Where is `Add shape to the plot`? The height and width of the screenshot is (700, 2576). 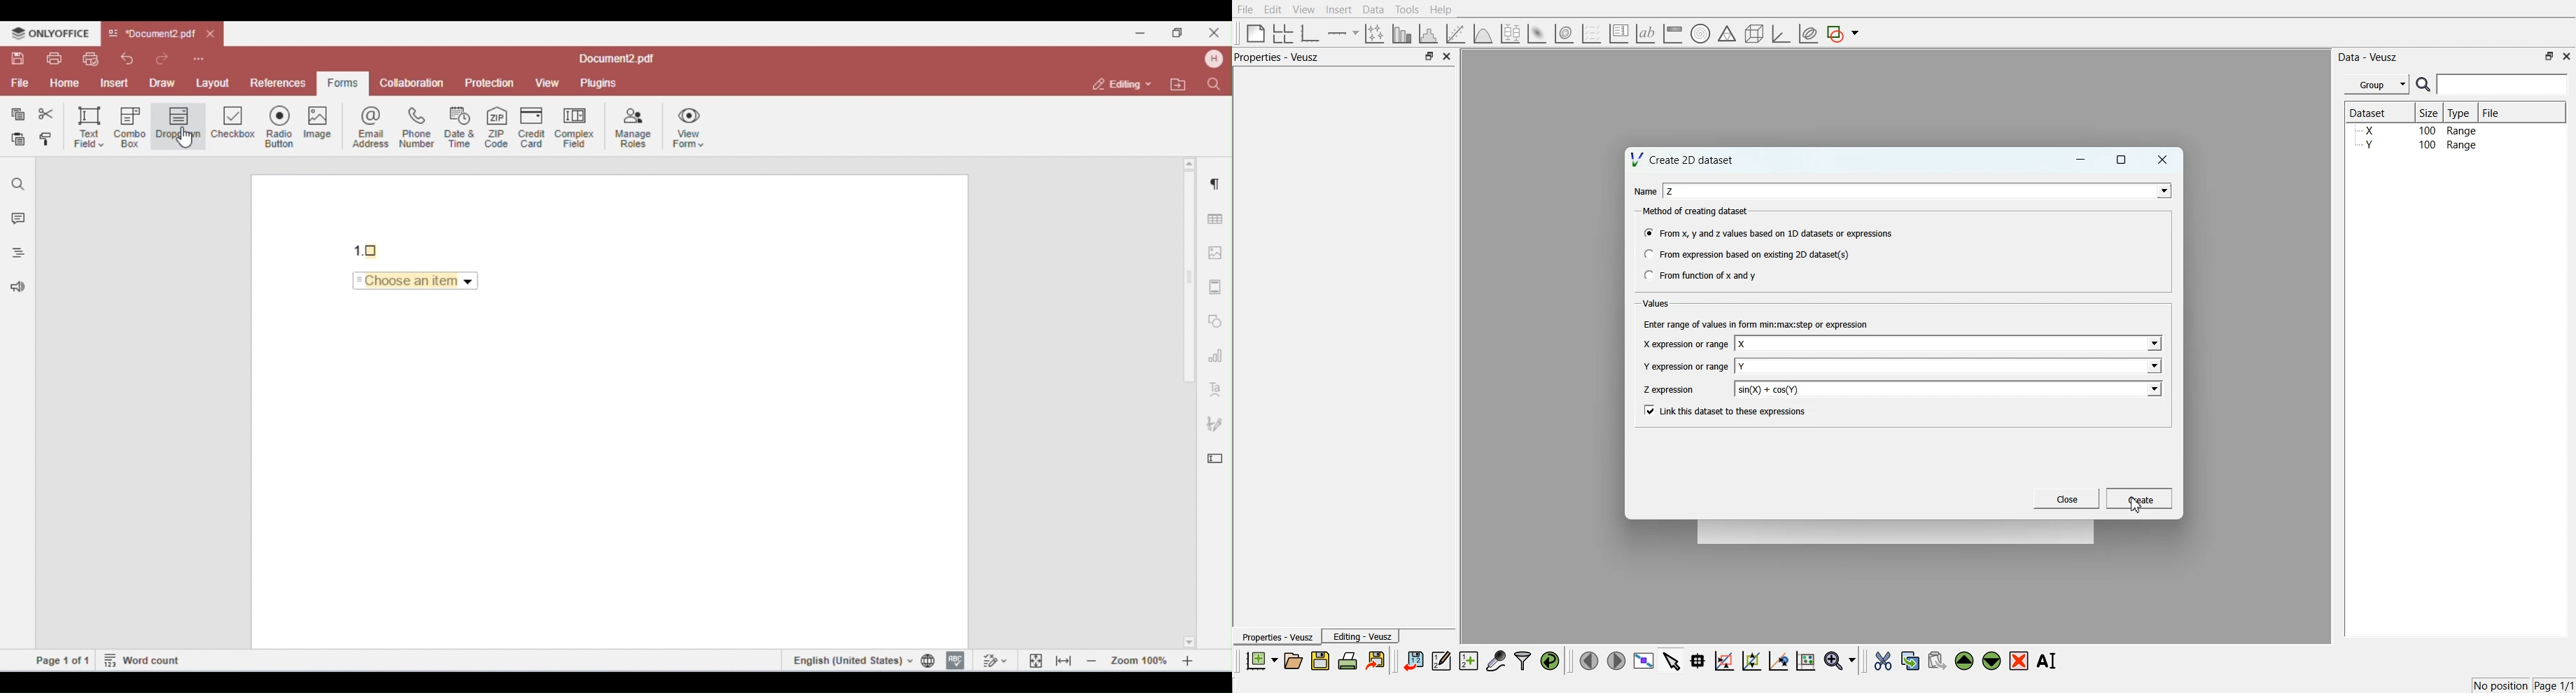
Add shape to the plot is located at coordinates (1842, 34).